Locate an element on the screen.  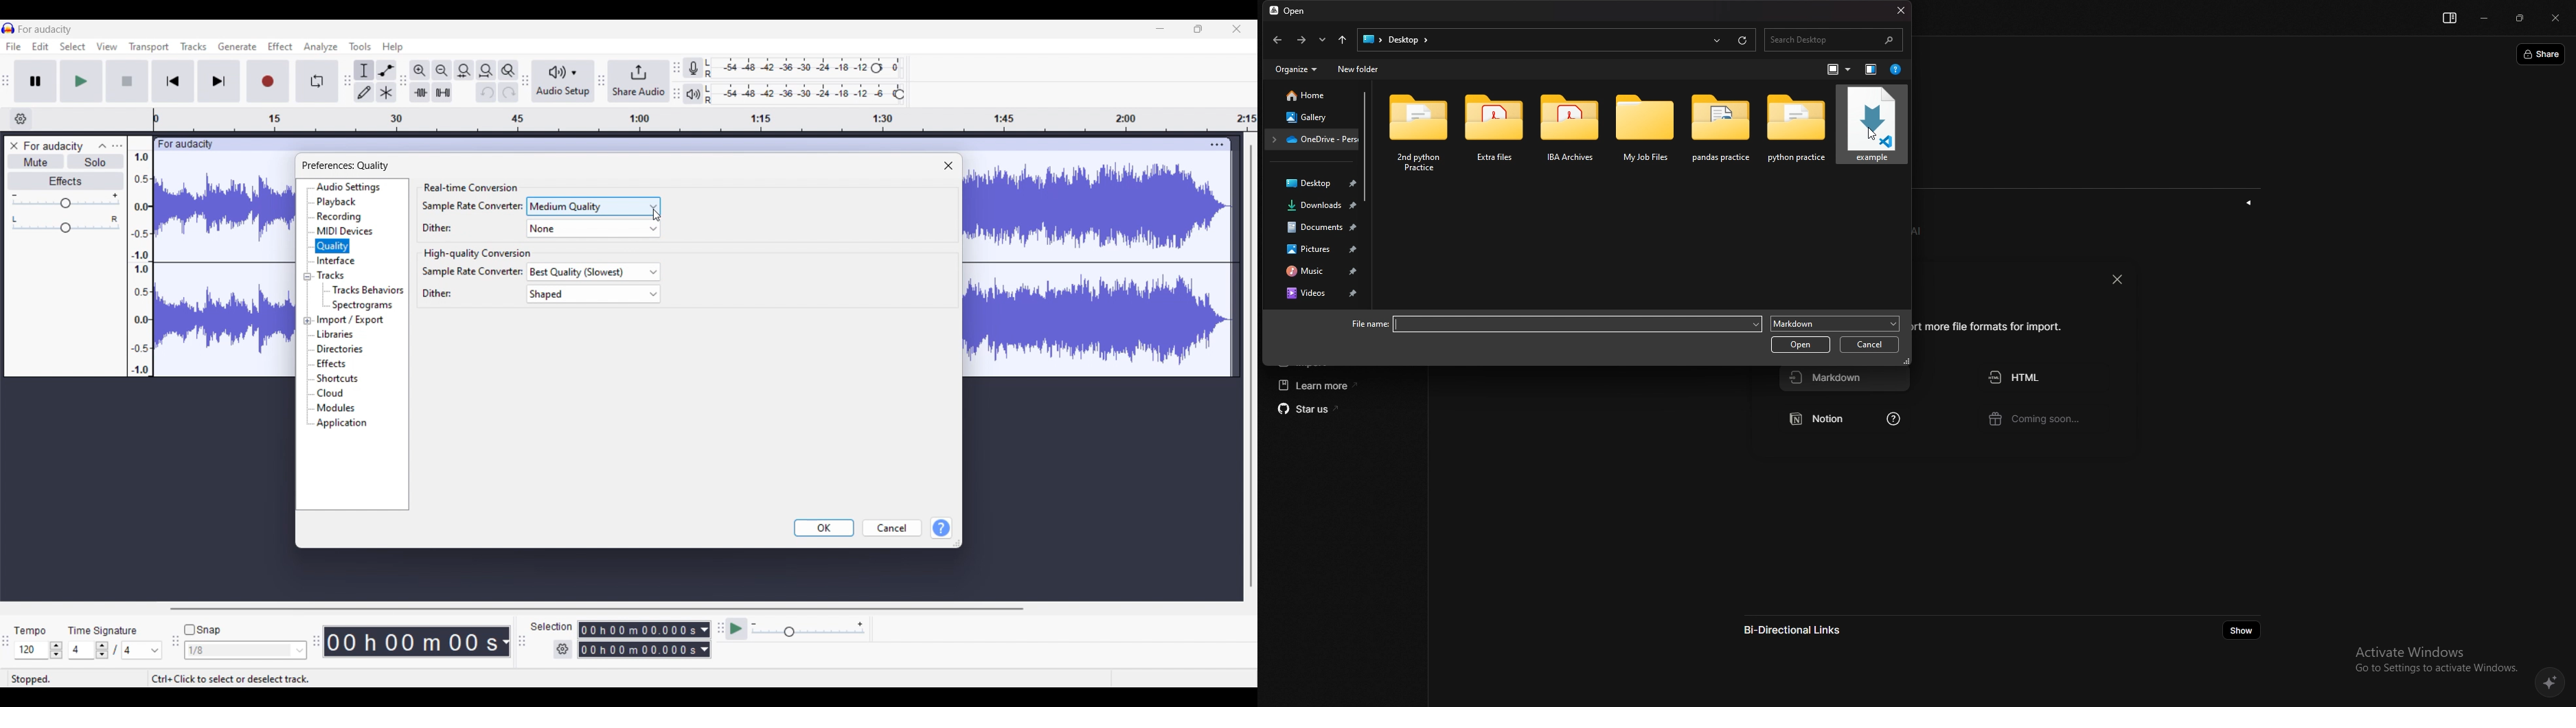
Stop is located at coordinates (126, 81).